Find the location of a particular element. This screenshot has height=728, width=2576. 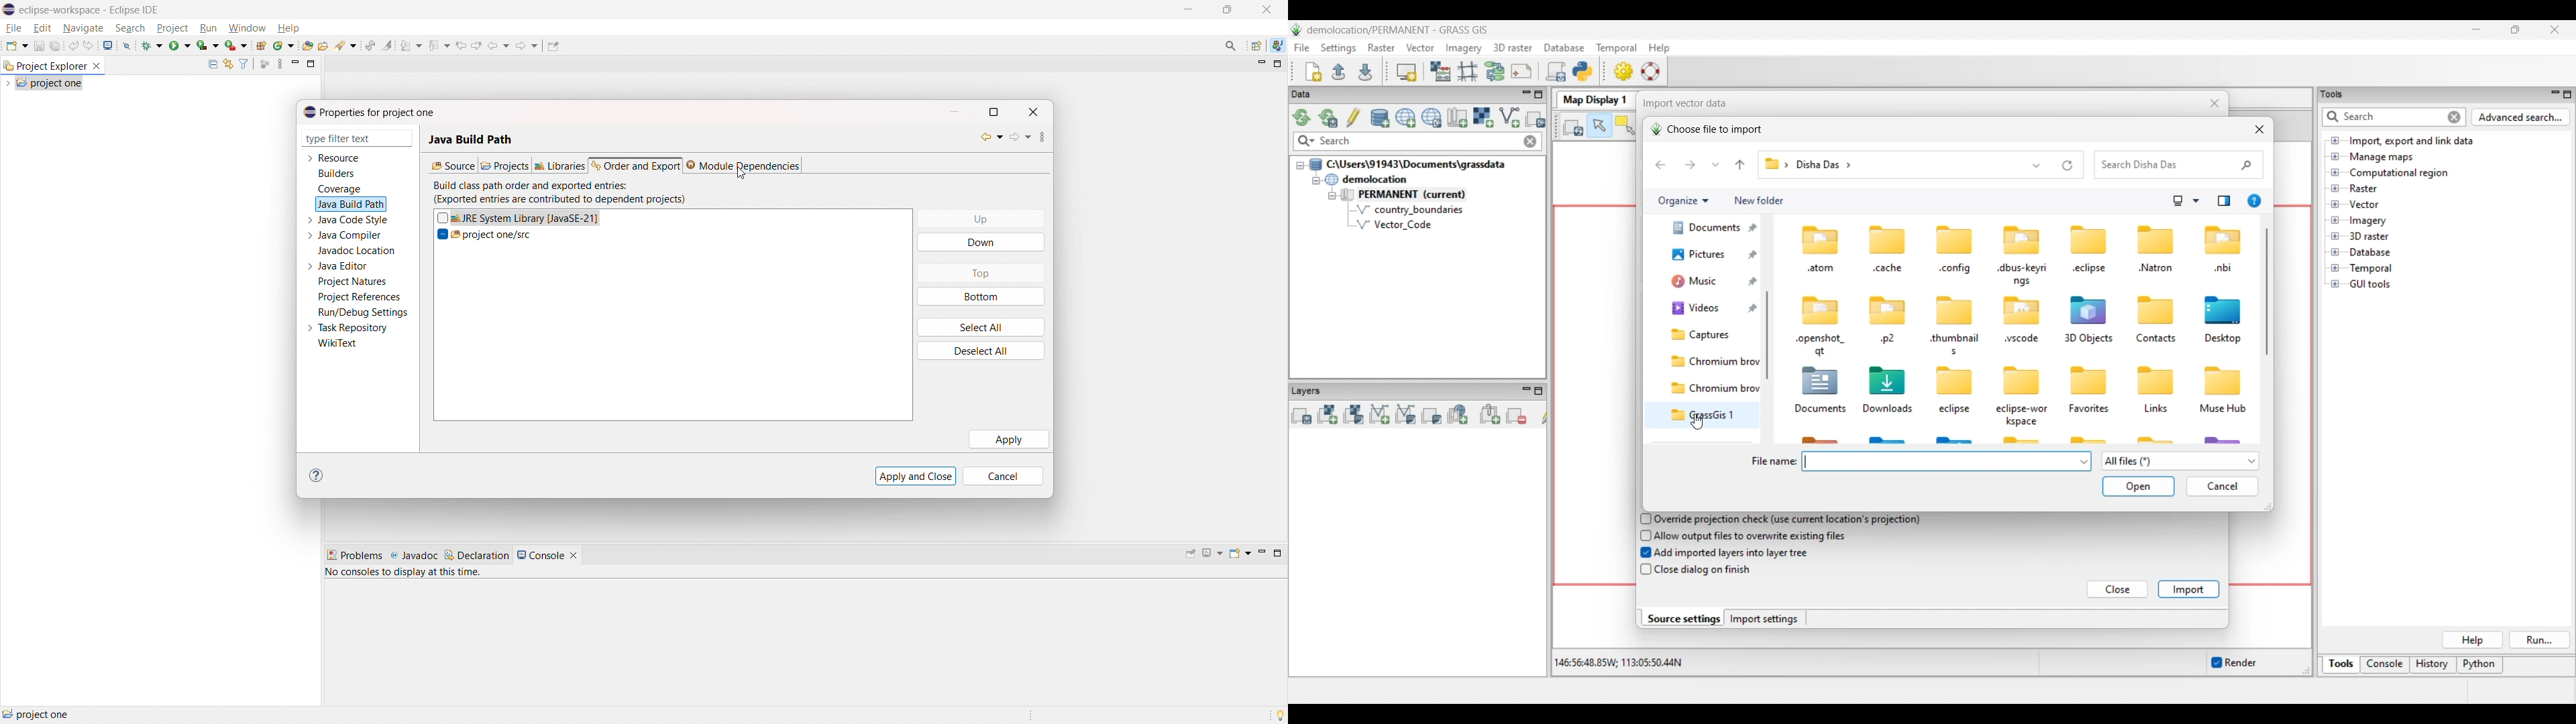

open console is located at coordinates (1240, 553).